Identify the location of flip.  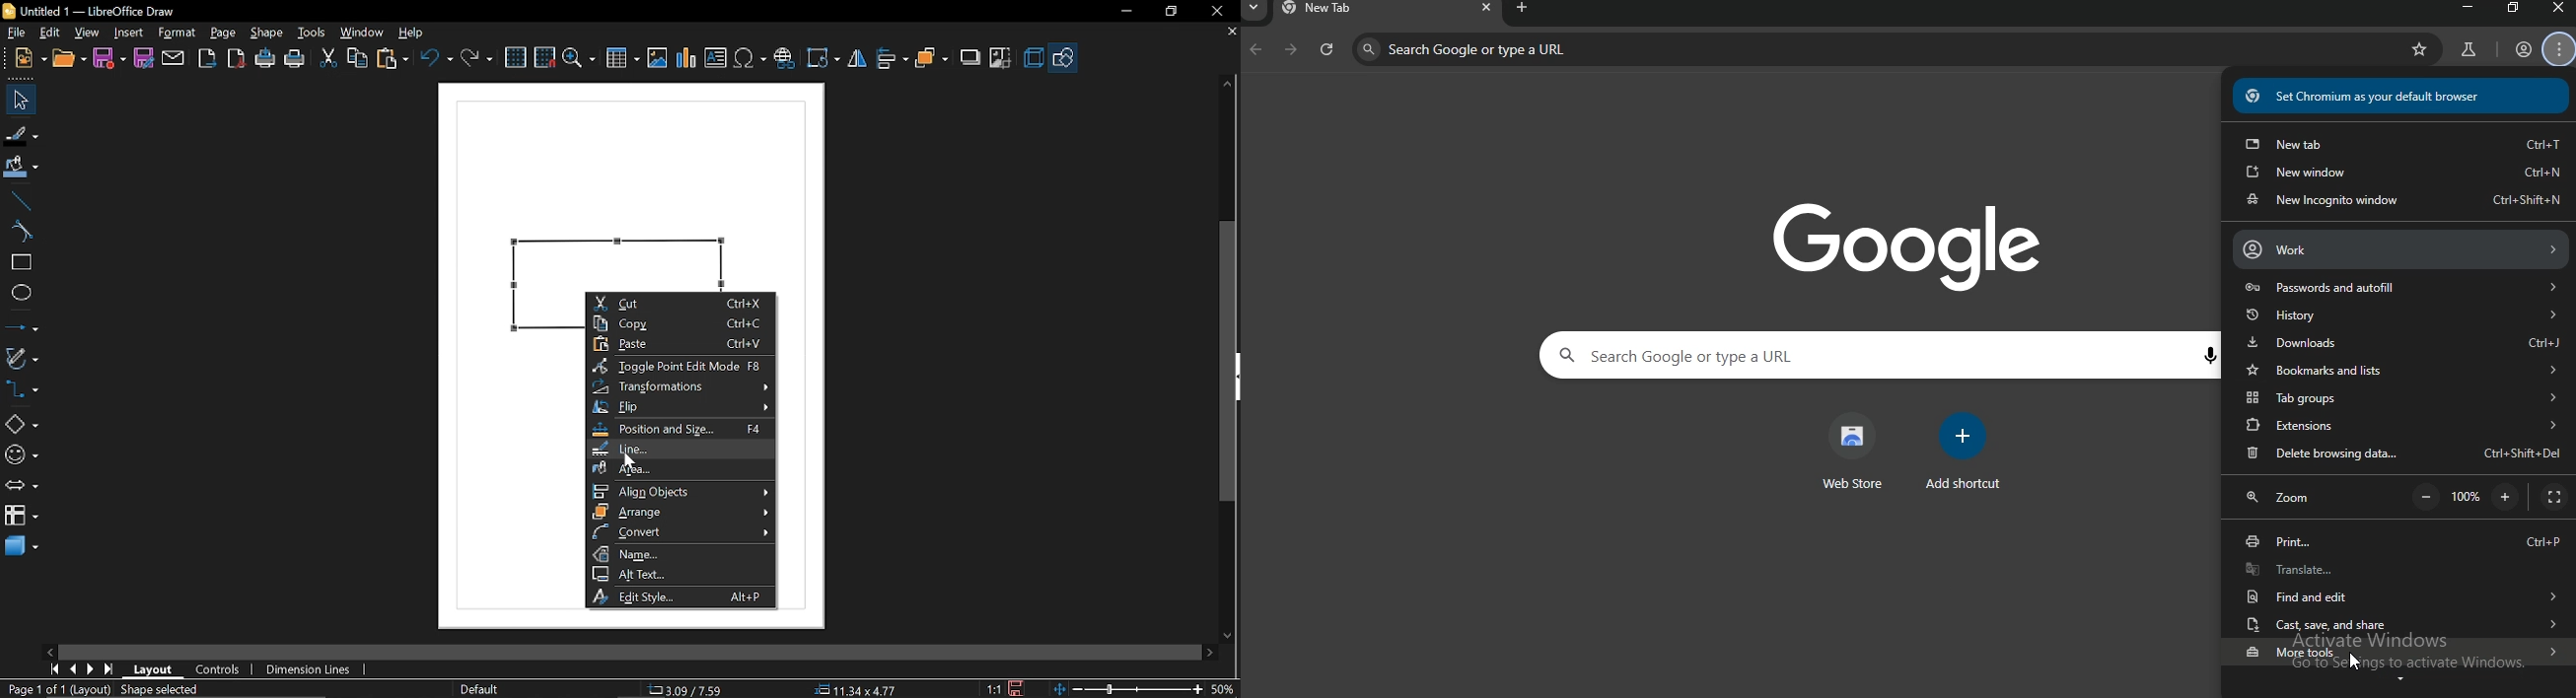
(678, 407).